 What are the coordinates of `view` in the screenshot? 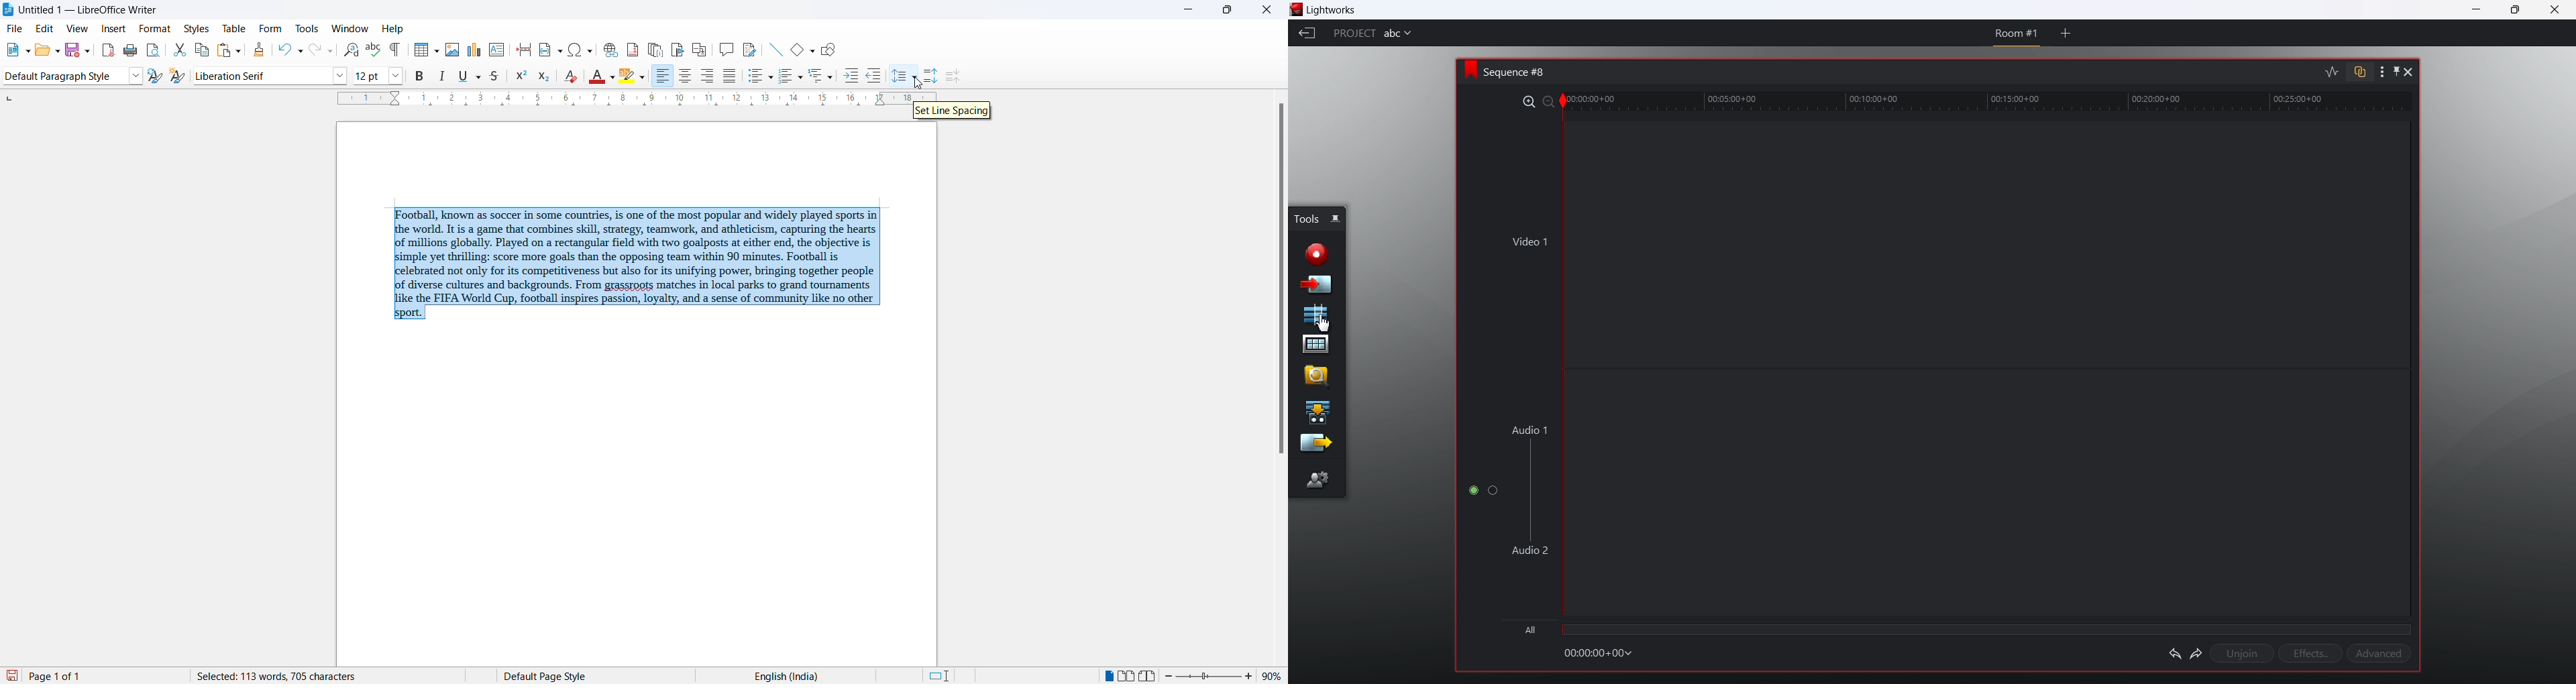 It's located at (75, 28).